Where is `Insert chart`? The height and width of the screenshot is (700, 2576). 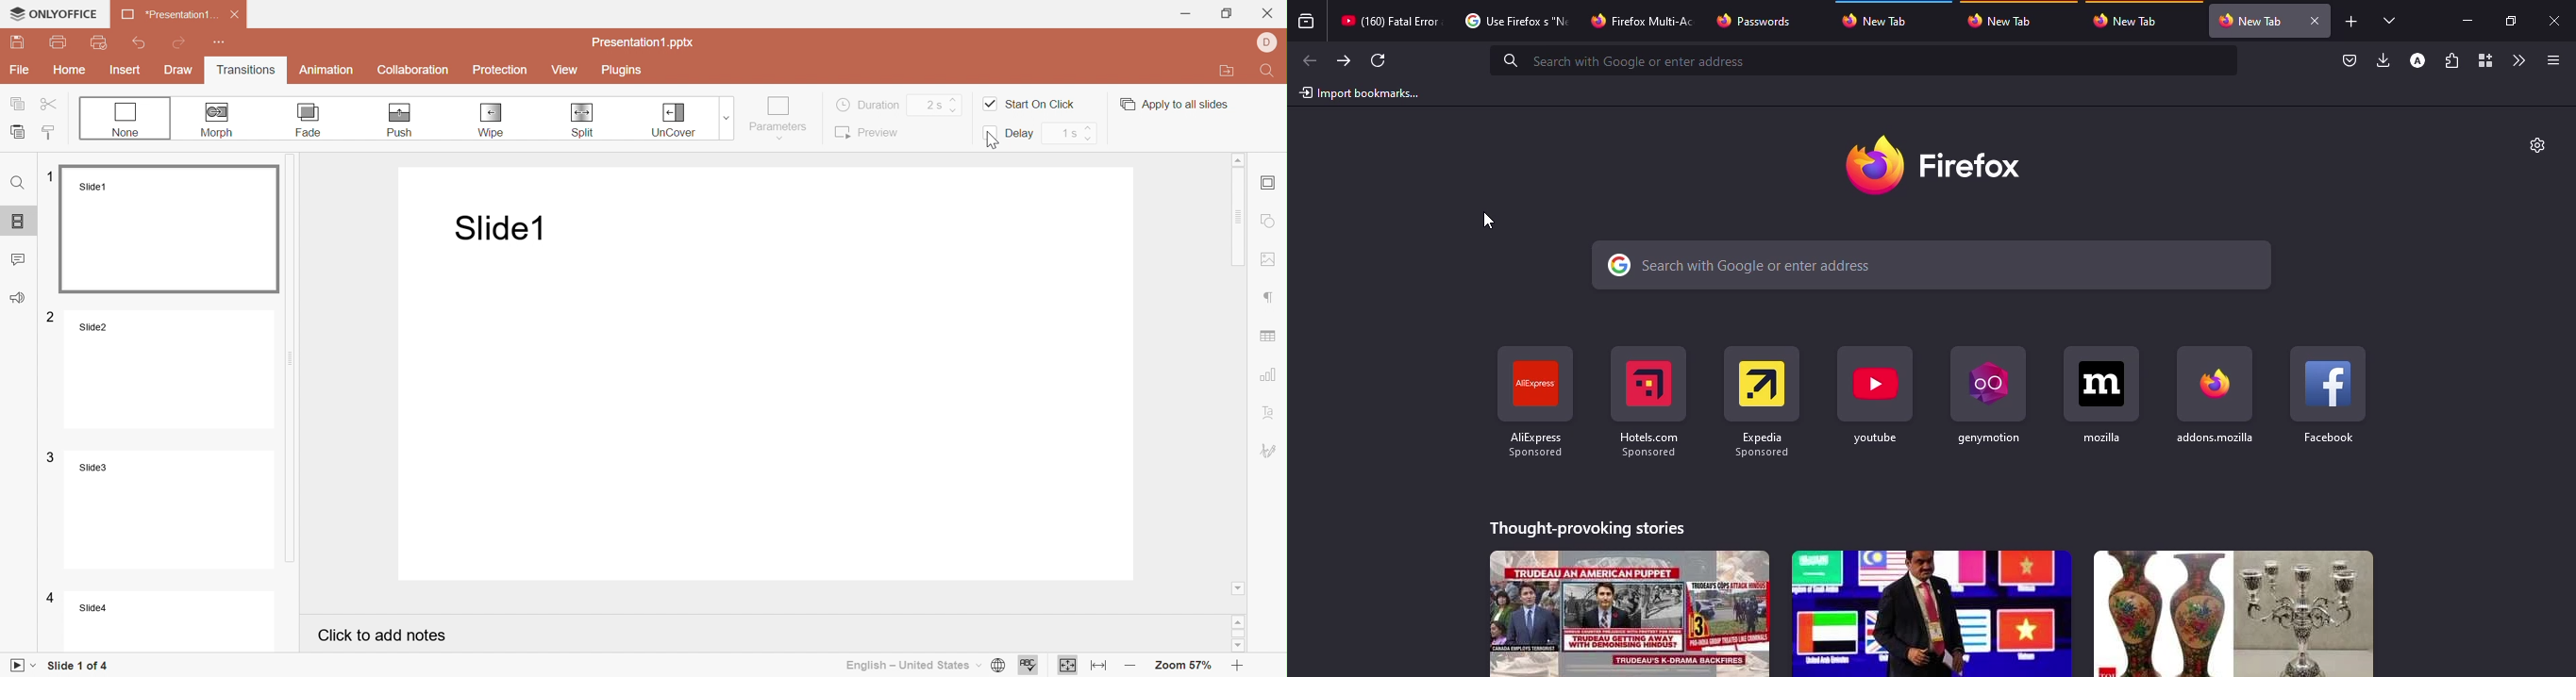 Insert chart is located at coordinates (1271, 333).